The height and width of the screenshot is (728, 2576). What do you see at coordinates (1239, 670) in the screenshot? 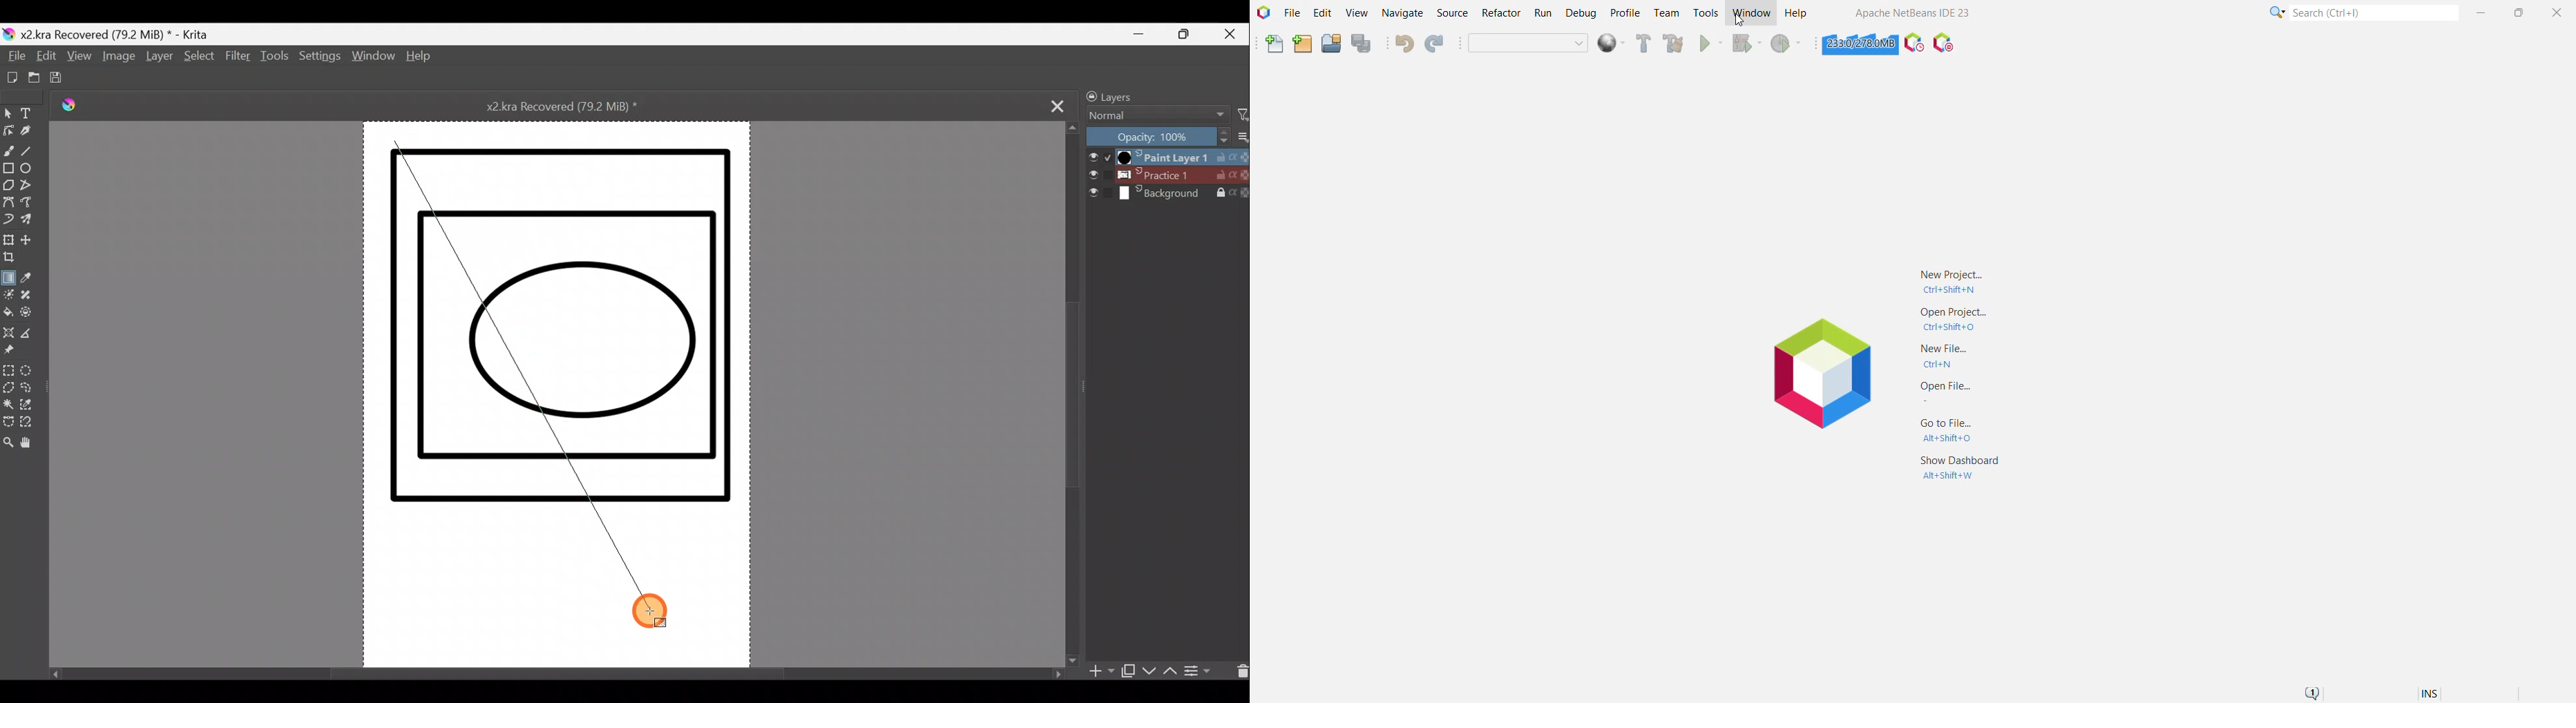
I see `Delete layer/mask` at bounding box center [1239, 670].